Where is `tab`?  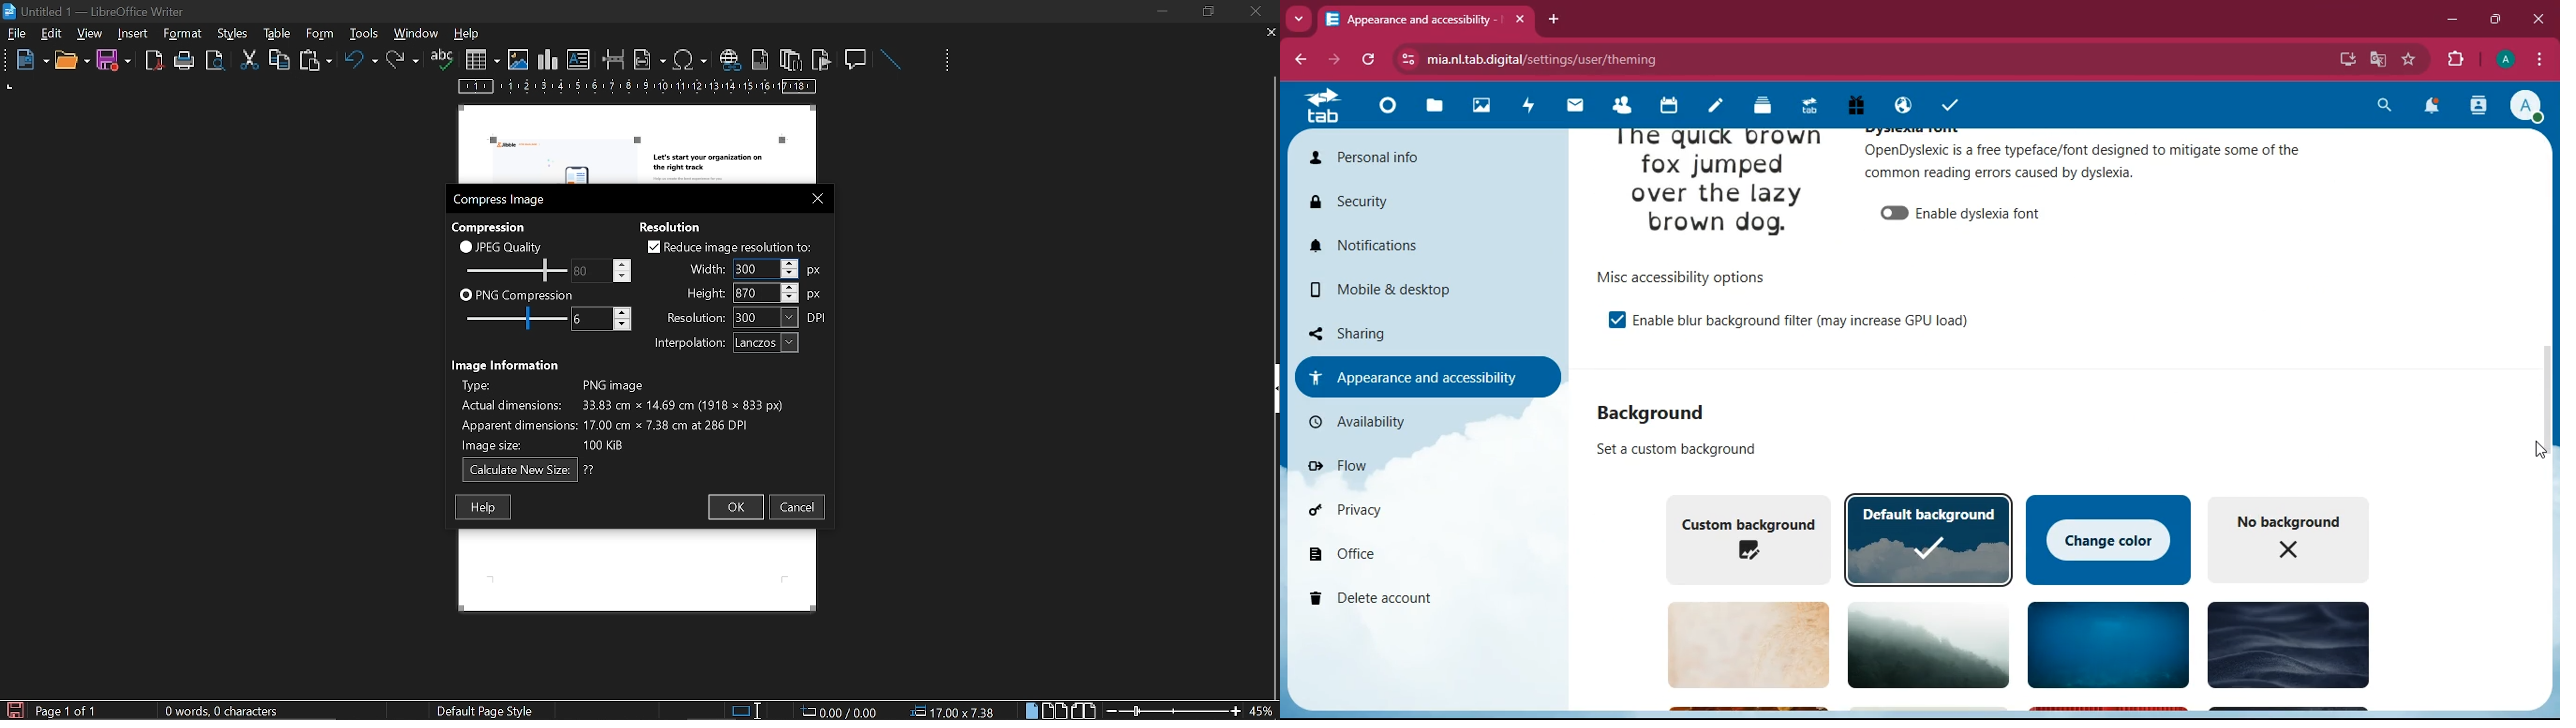 tab is located at coordinates (1323, 106).